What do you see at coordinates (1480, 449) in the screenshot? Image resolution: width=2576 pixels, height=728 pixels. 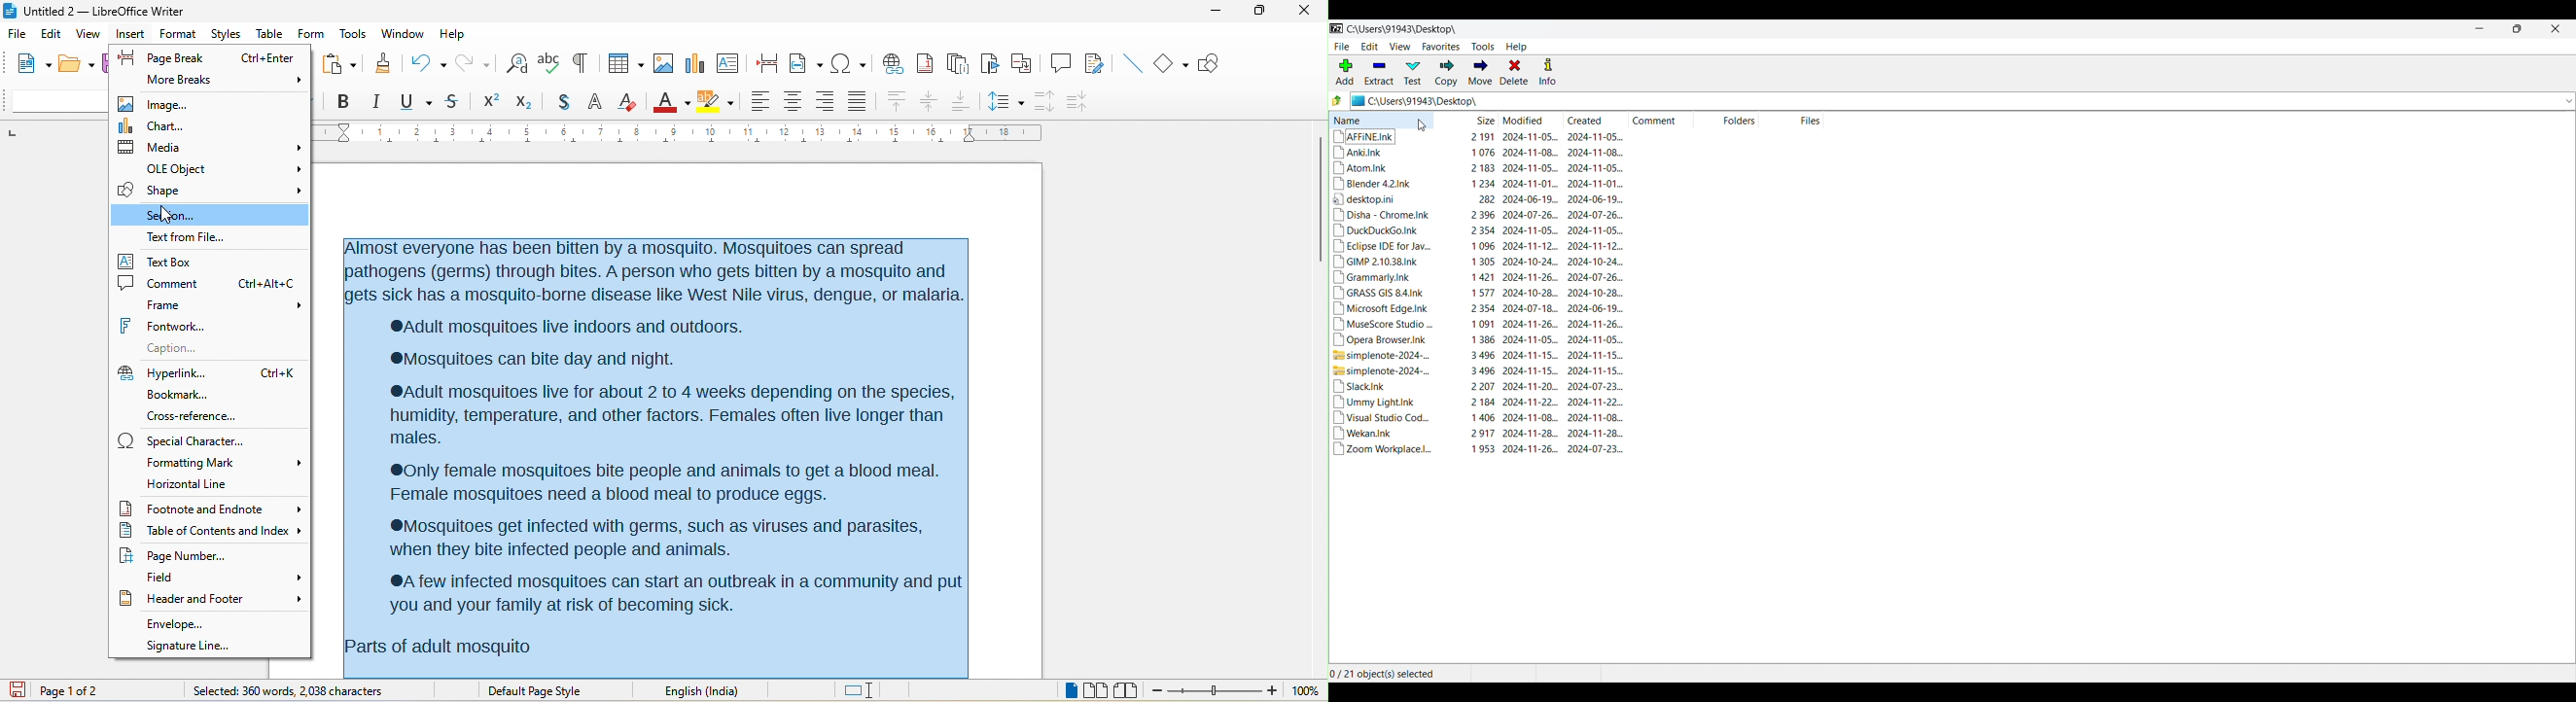 I see `Zoom Workplace.l... 1953 2024-11-26... 2024-07-23..` at bounding box center [1480, 449].